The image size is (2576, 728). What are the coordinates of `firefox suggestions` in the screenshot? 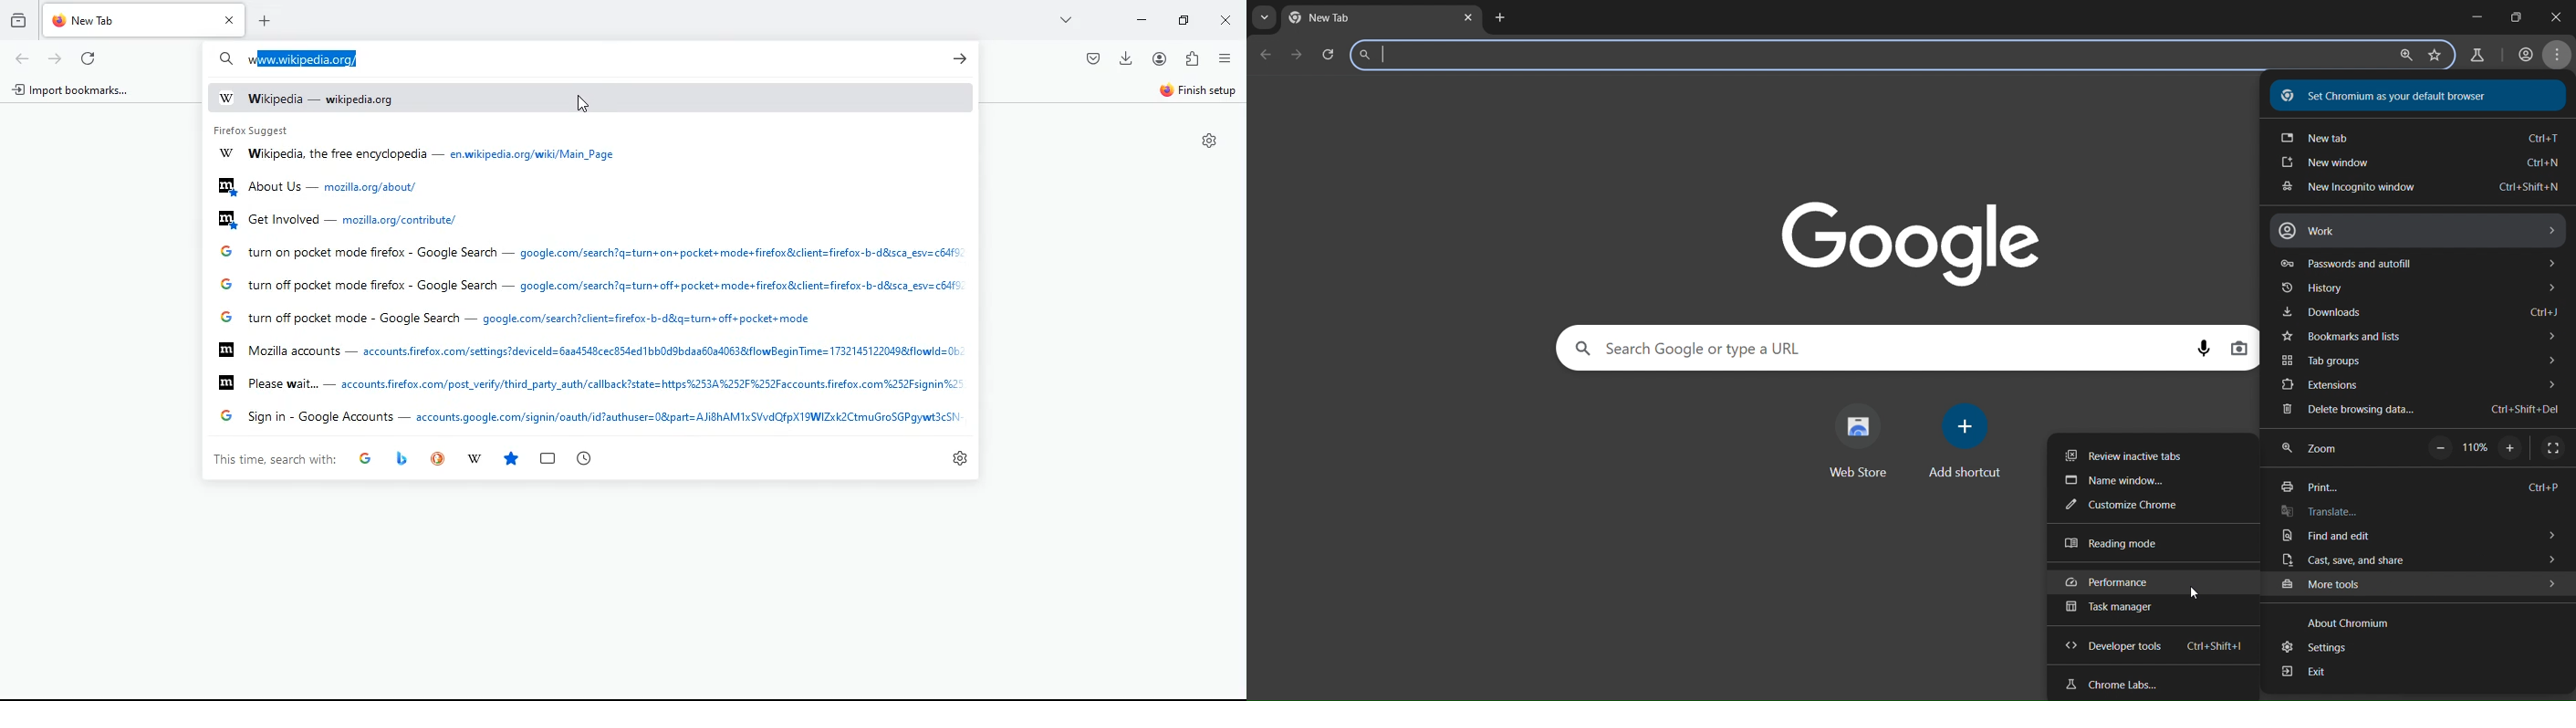 It's located at (341, 217).